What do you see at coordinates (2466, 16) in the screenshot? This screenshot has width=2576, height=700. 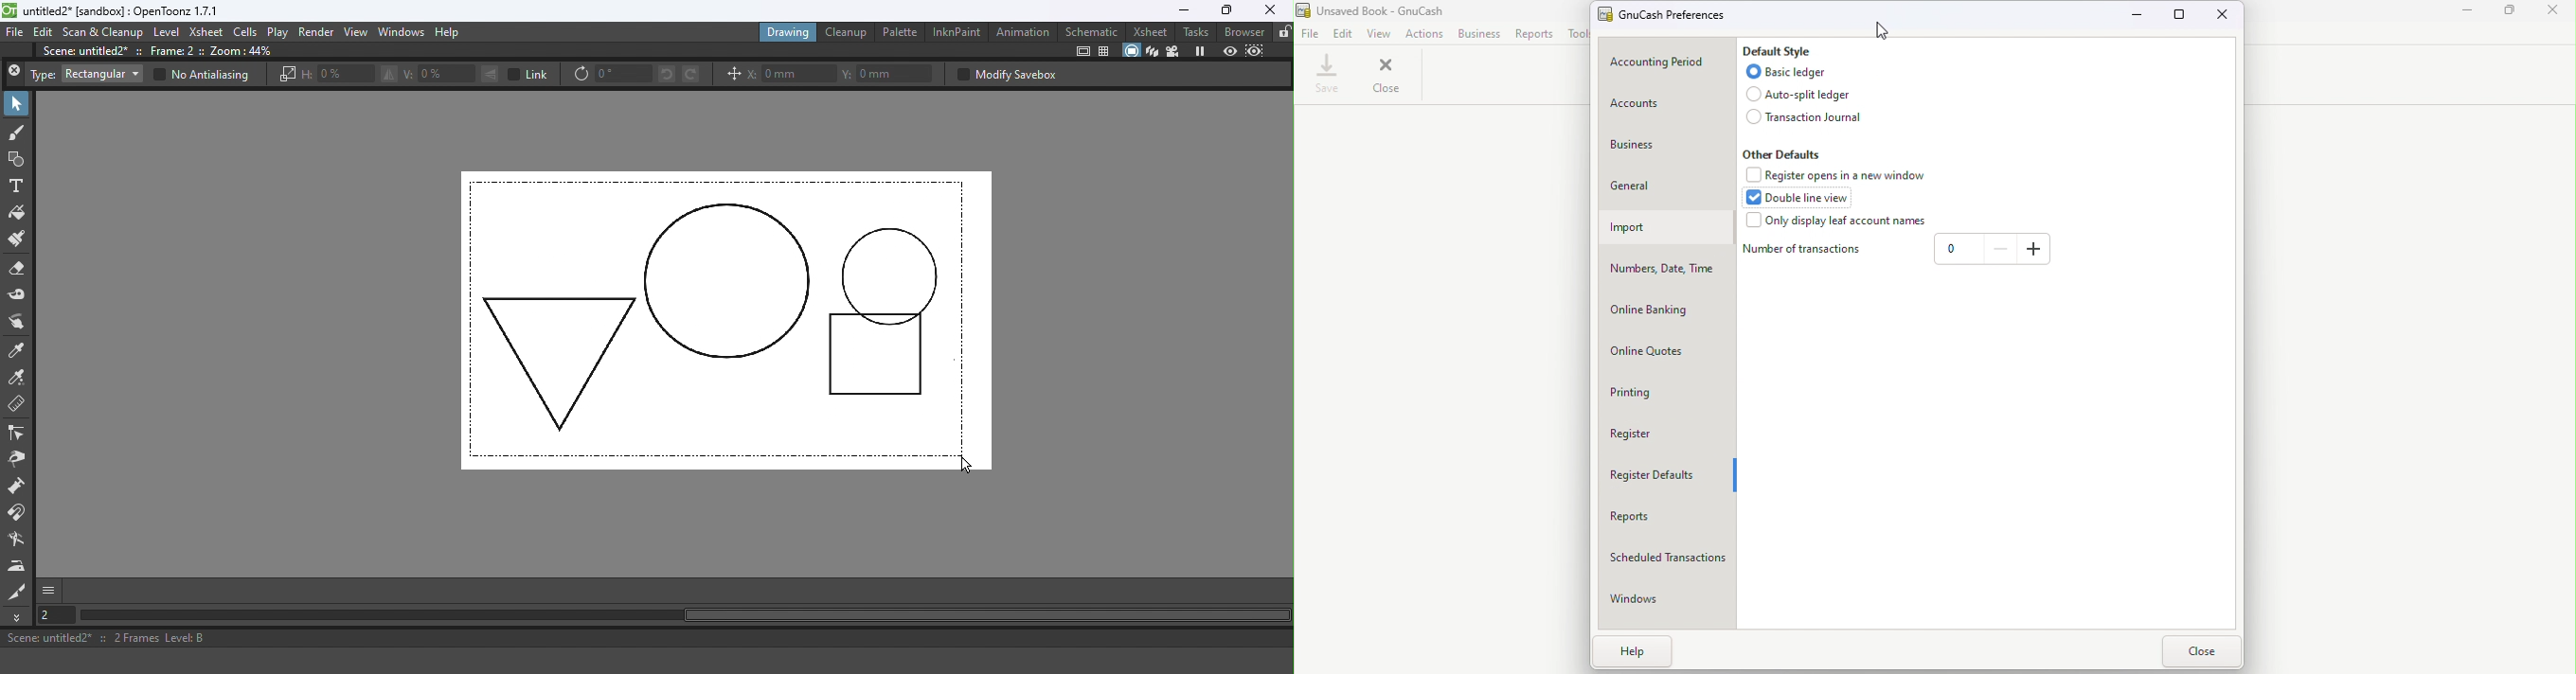 I see `Minimize` at bounding box center [2466, 16].